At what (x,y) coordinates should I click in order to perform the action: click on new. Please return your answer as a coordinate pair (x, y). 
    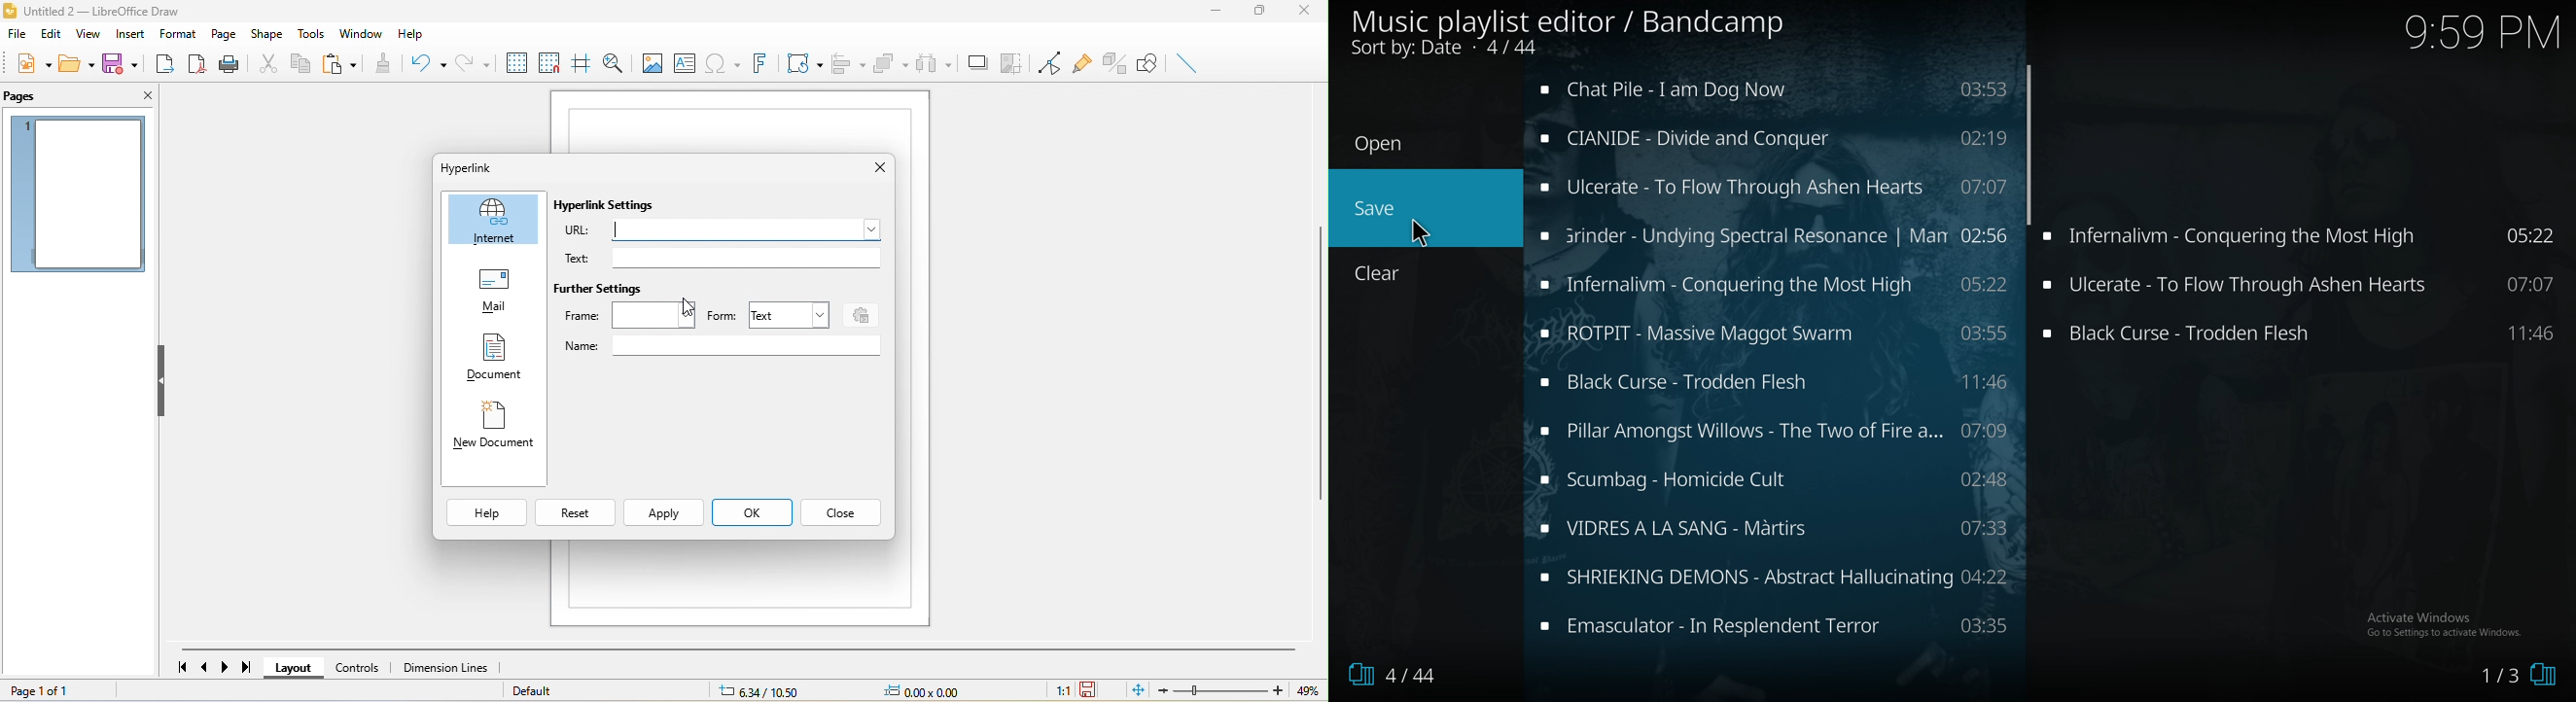
    Looking at the image, I should click on (27, 67).